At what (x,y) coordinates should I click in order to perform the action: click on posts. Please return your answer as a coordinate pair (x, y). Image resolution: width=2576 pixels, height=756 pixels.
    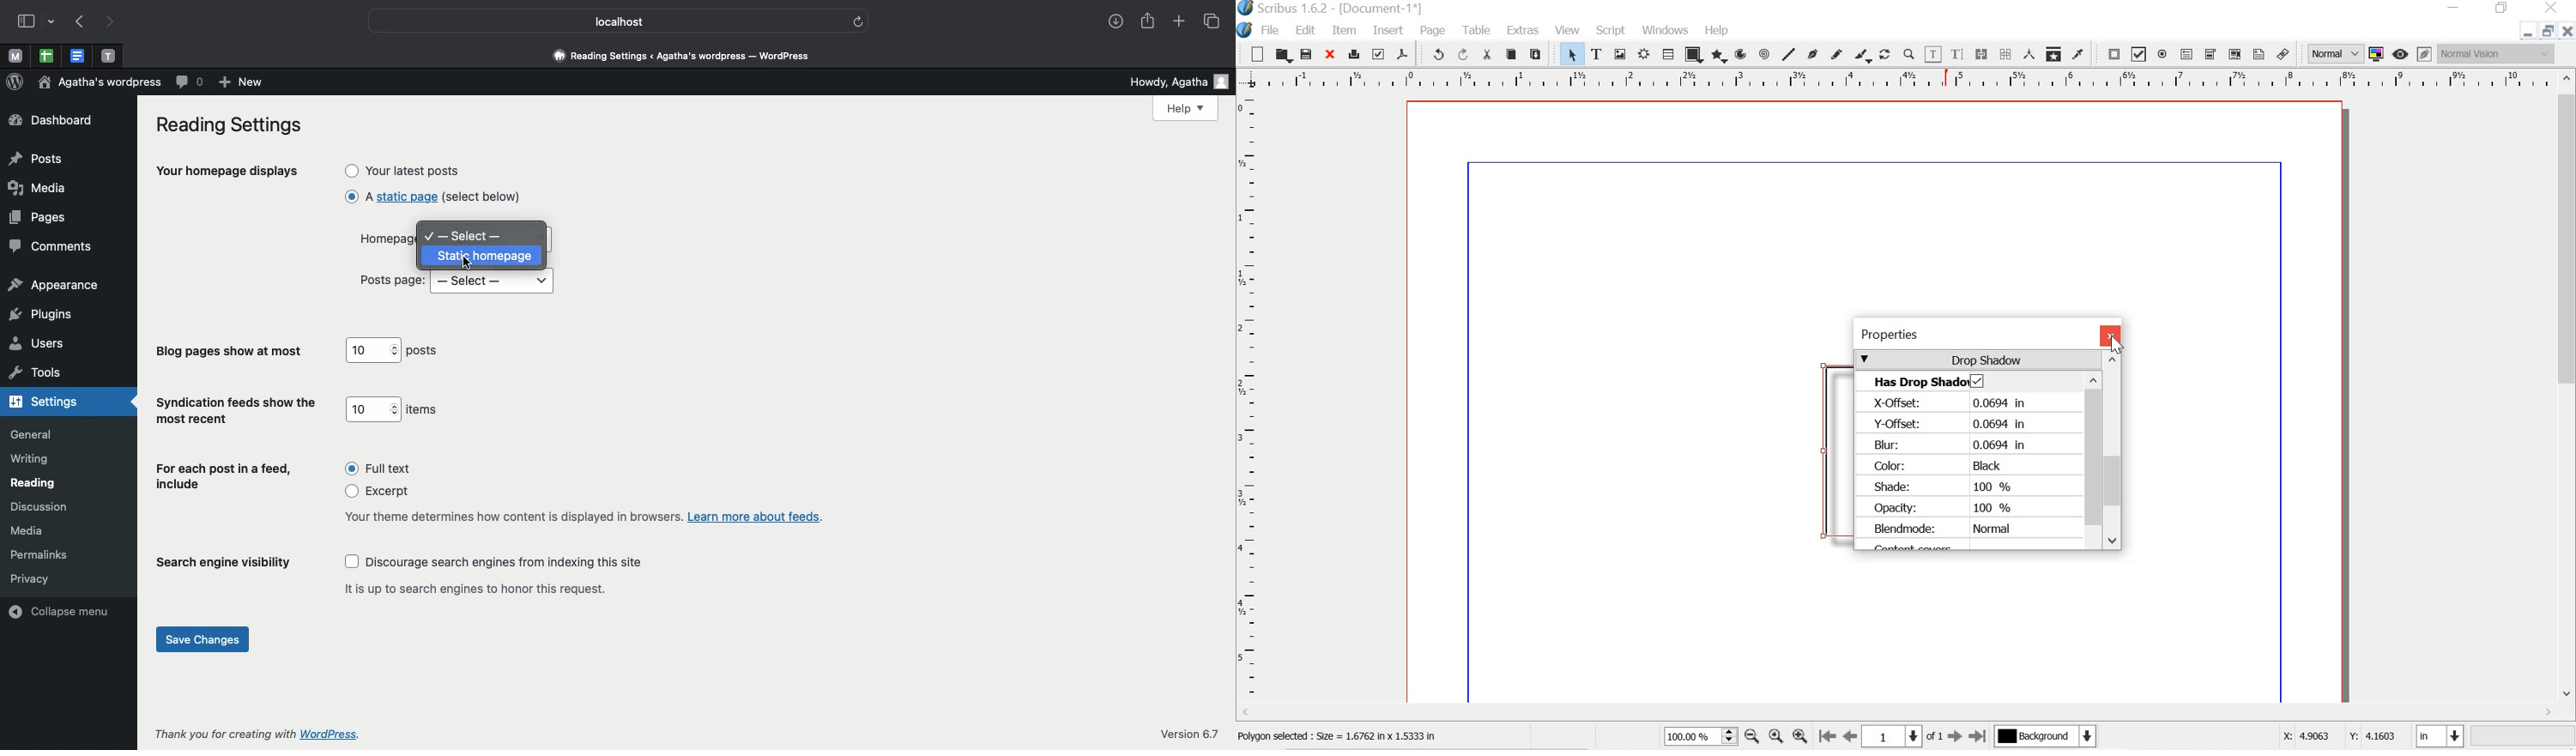
    Looking at the image, I should click on (426, 352).